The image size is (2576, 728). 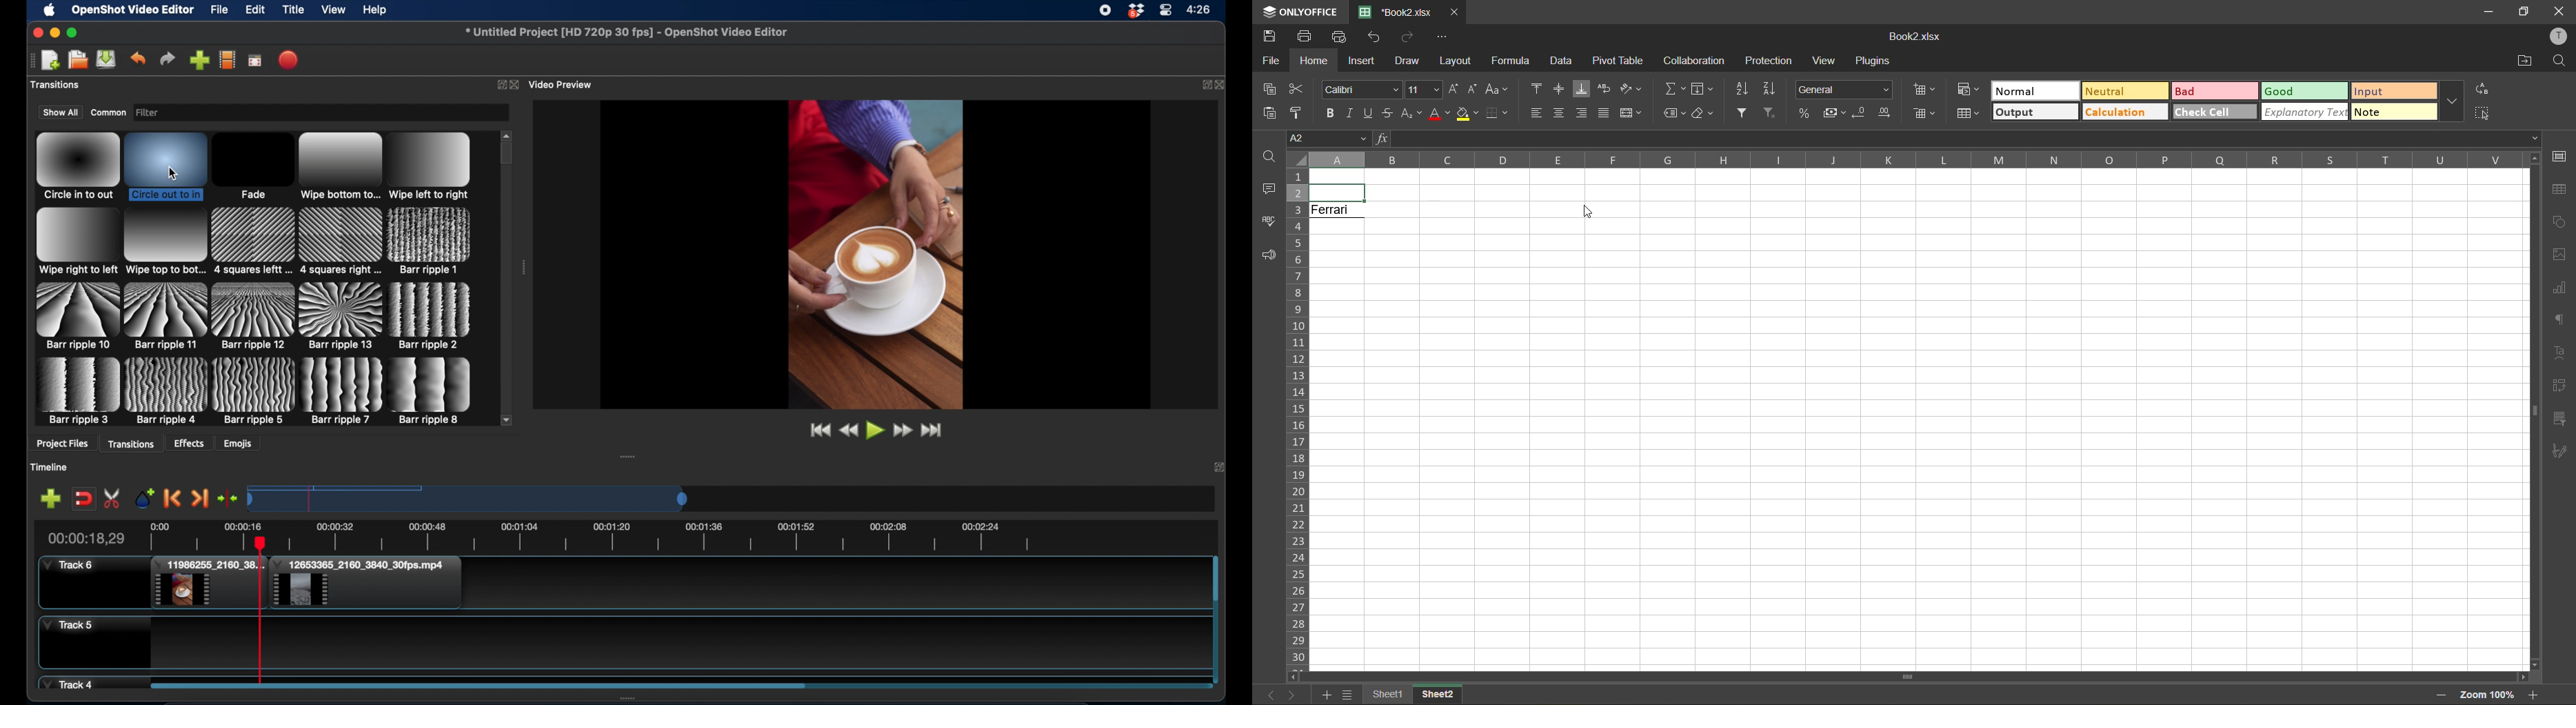 What do you see at coordinates (1560, 113) in the screenshot?
I see `align center` at bounding box center [1560, 113].